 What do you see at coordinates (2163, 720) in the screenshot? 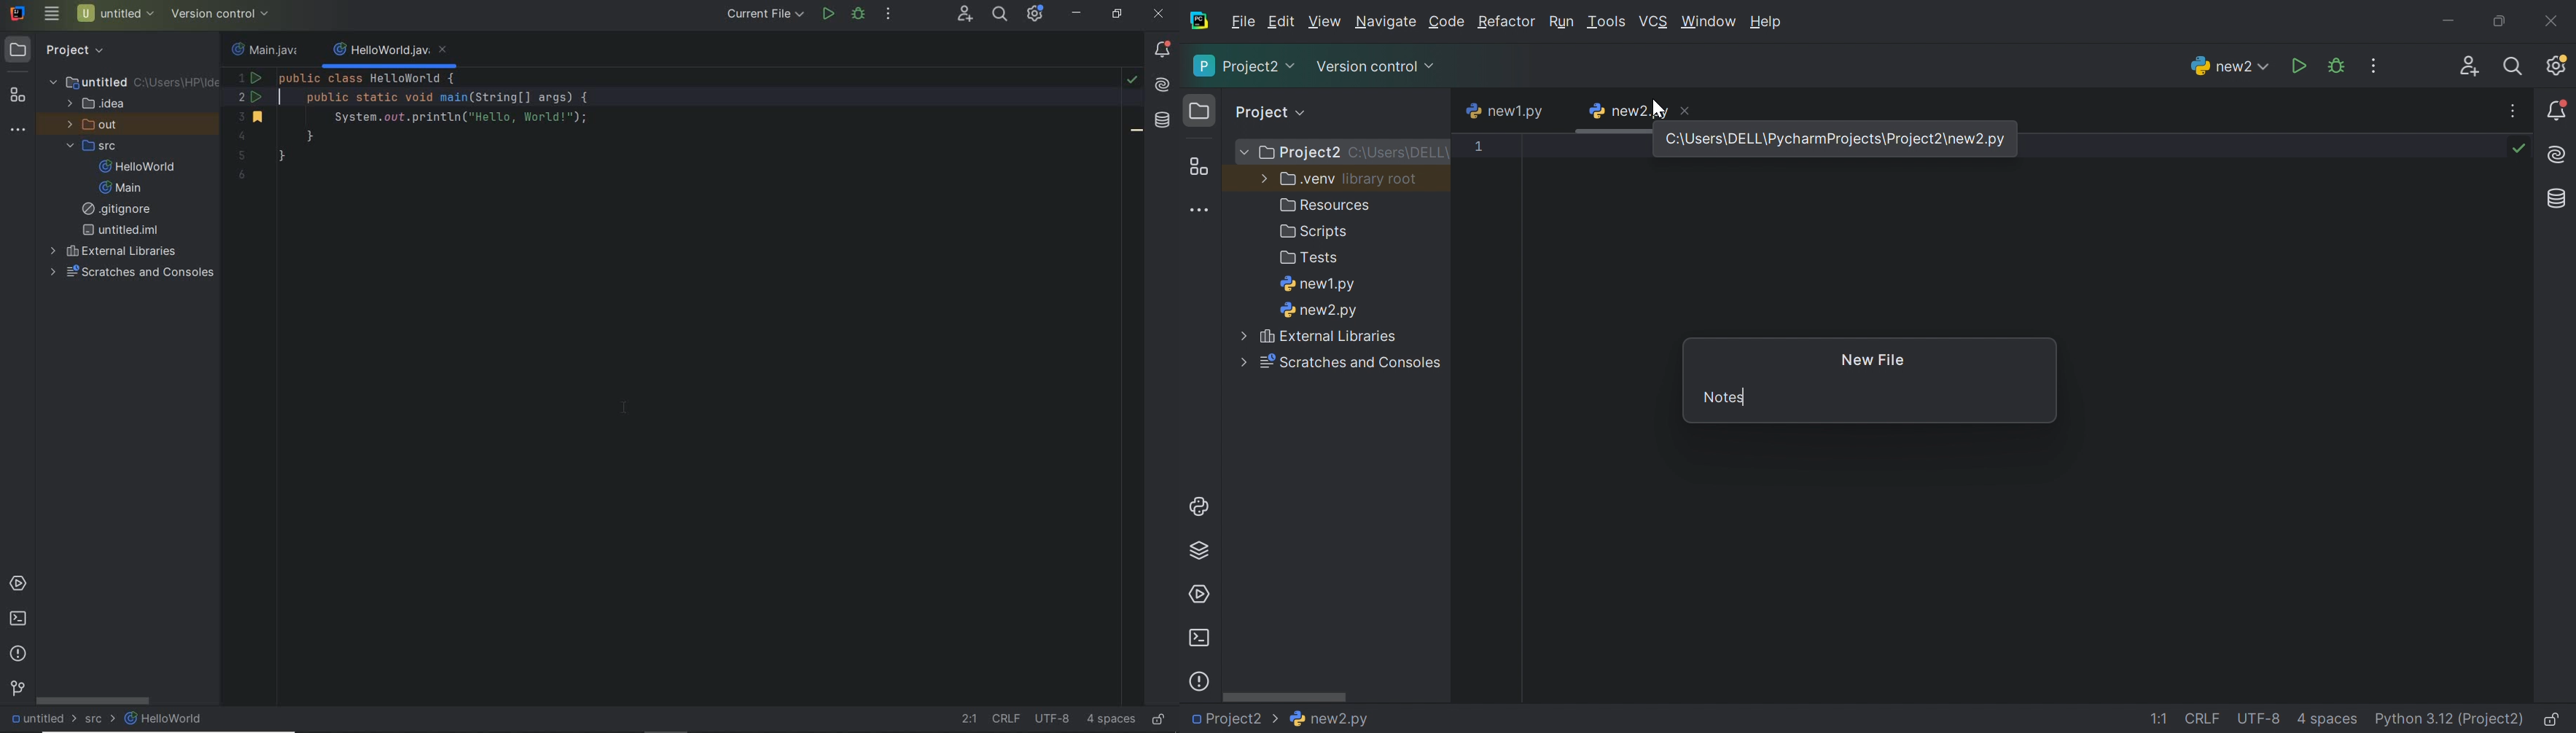
I see `1:1` at bounding box center [2163, 720].